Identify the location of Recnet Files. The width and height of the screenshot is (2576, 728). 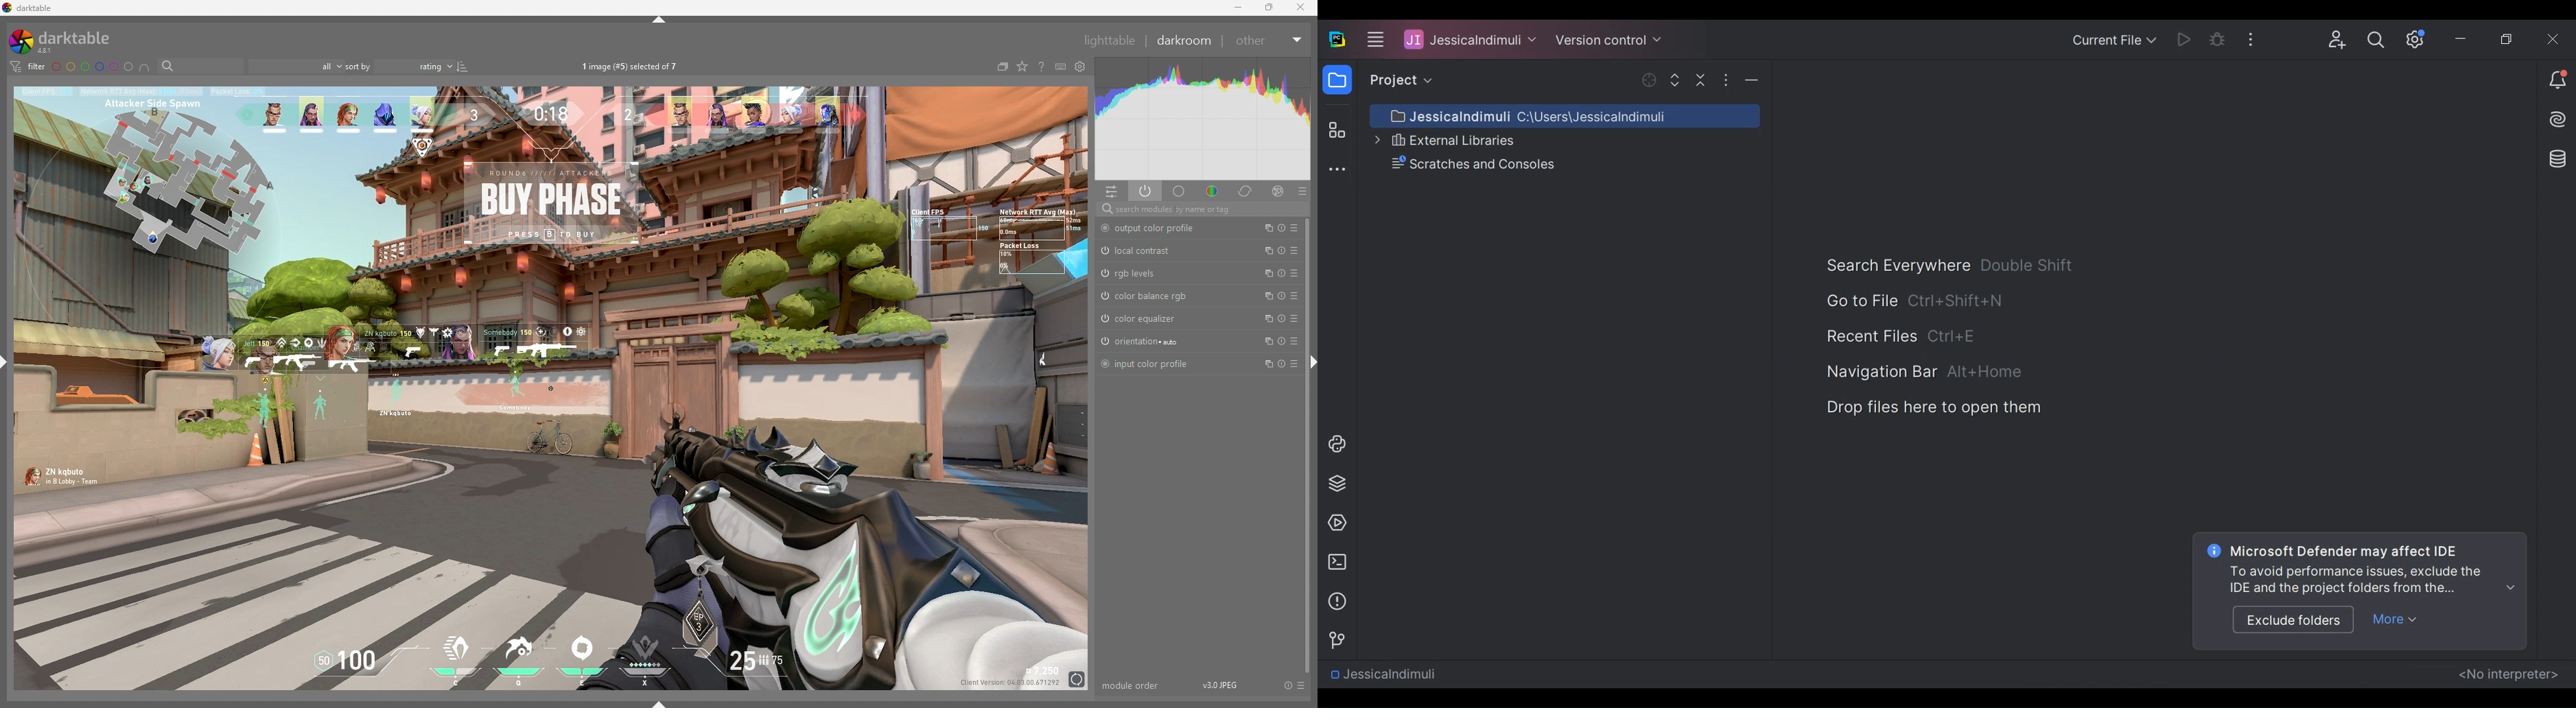
(1916, 336).